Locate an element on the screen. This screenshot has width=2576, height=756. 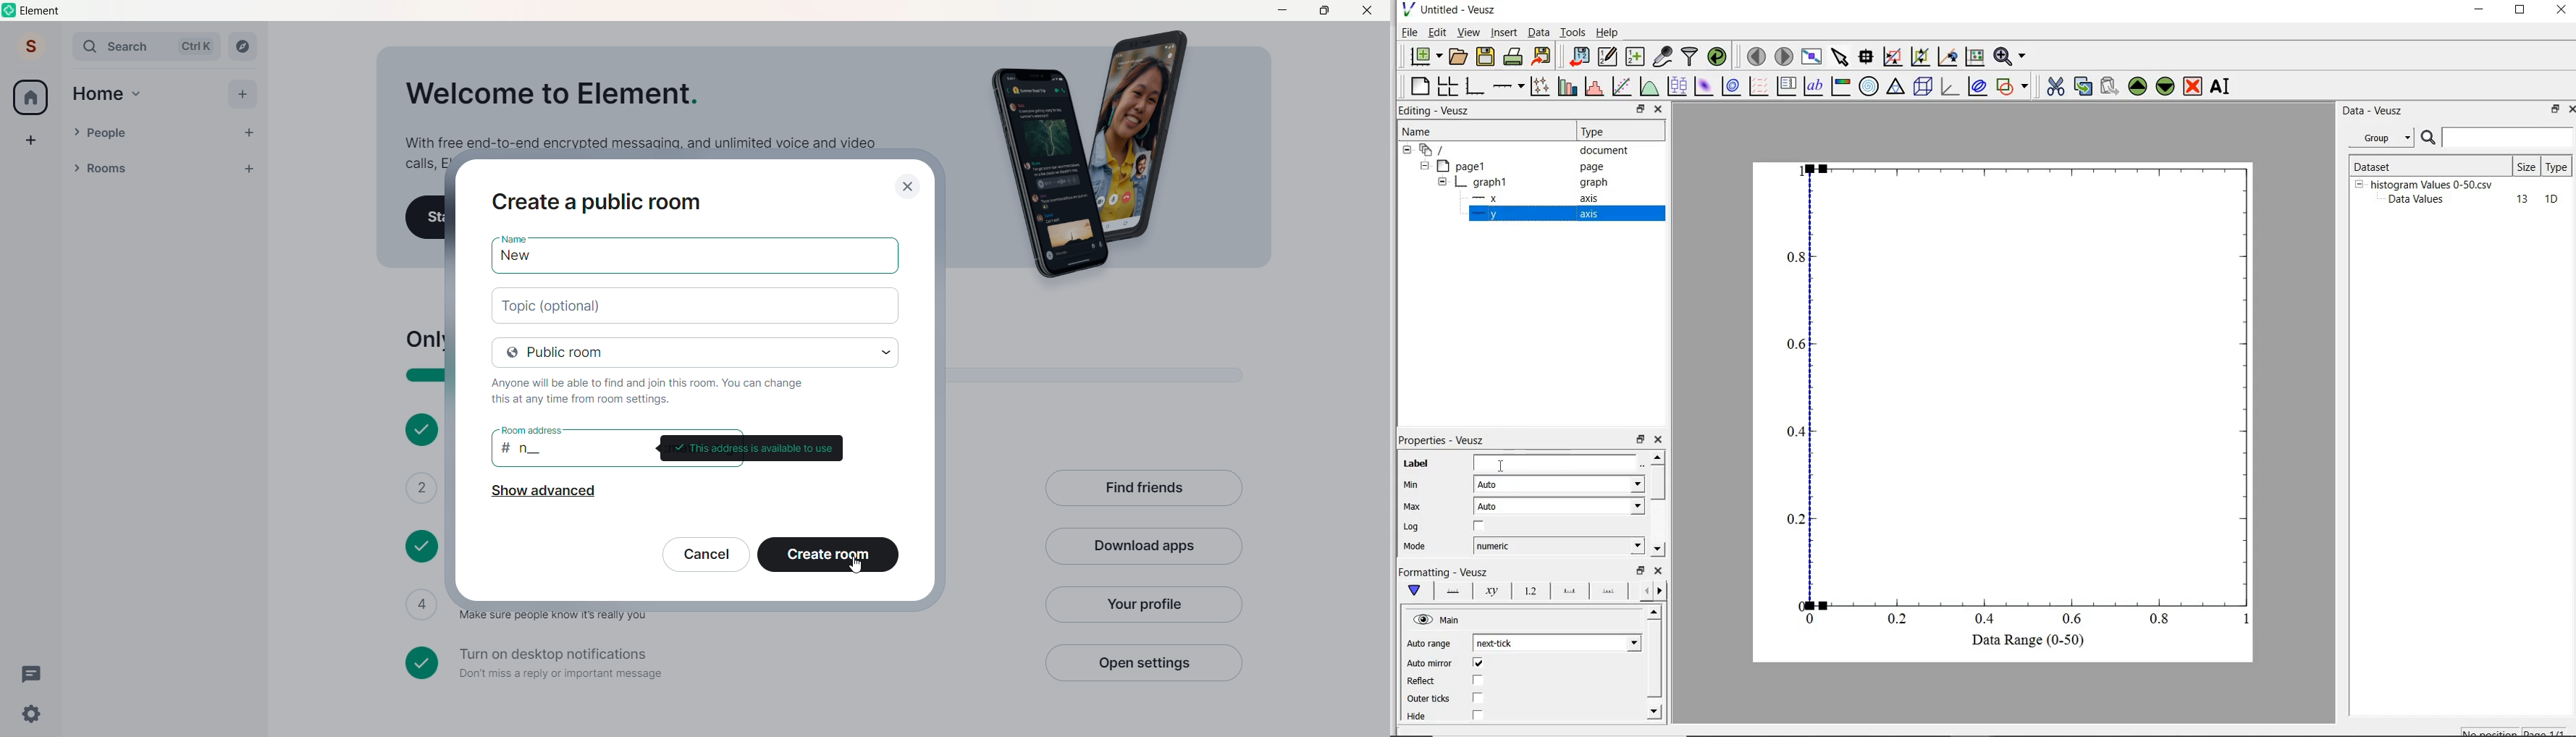
auto is located at coordinates (1561, 506).